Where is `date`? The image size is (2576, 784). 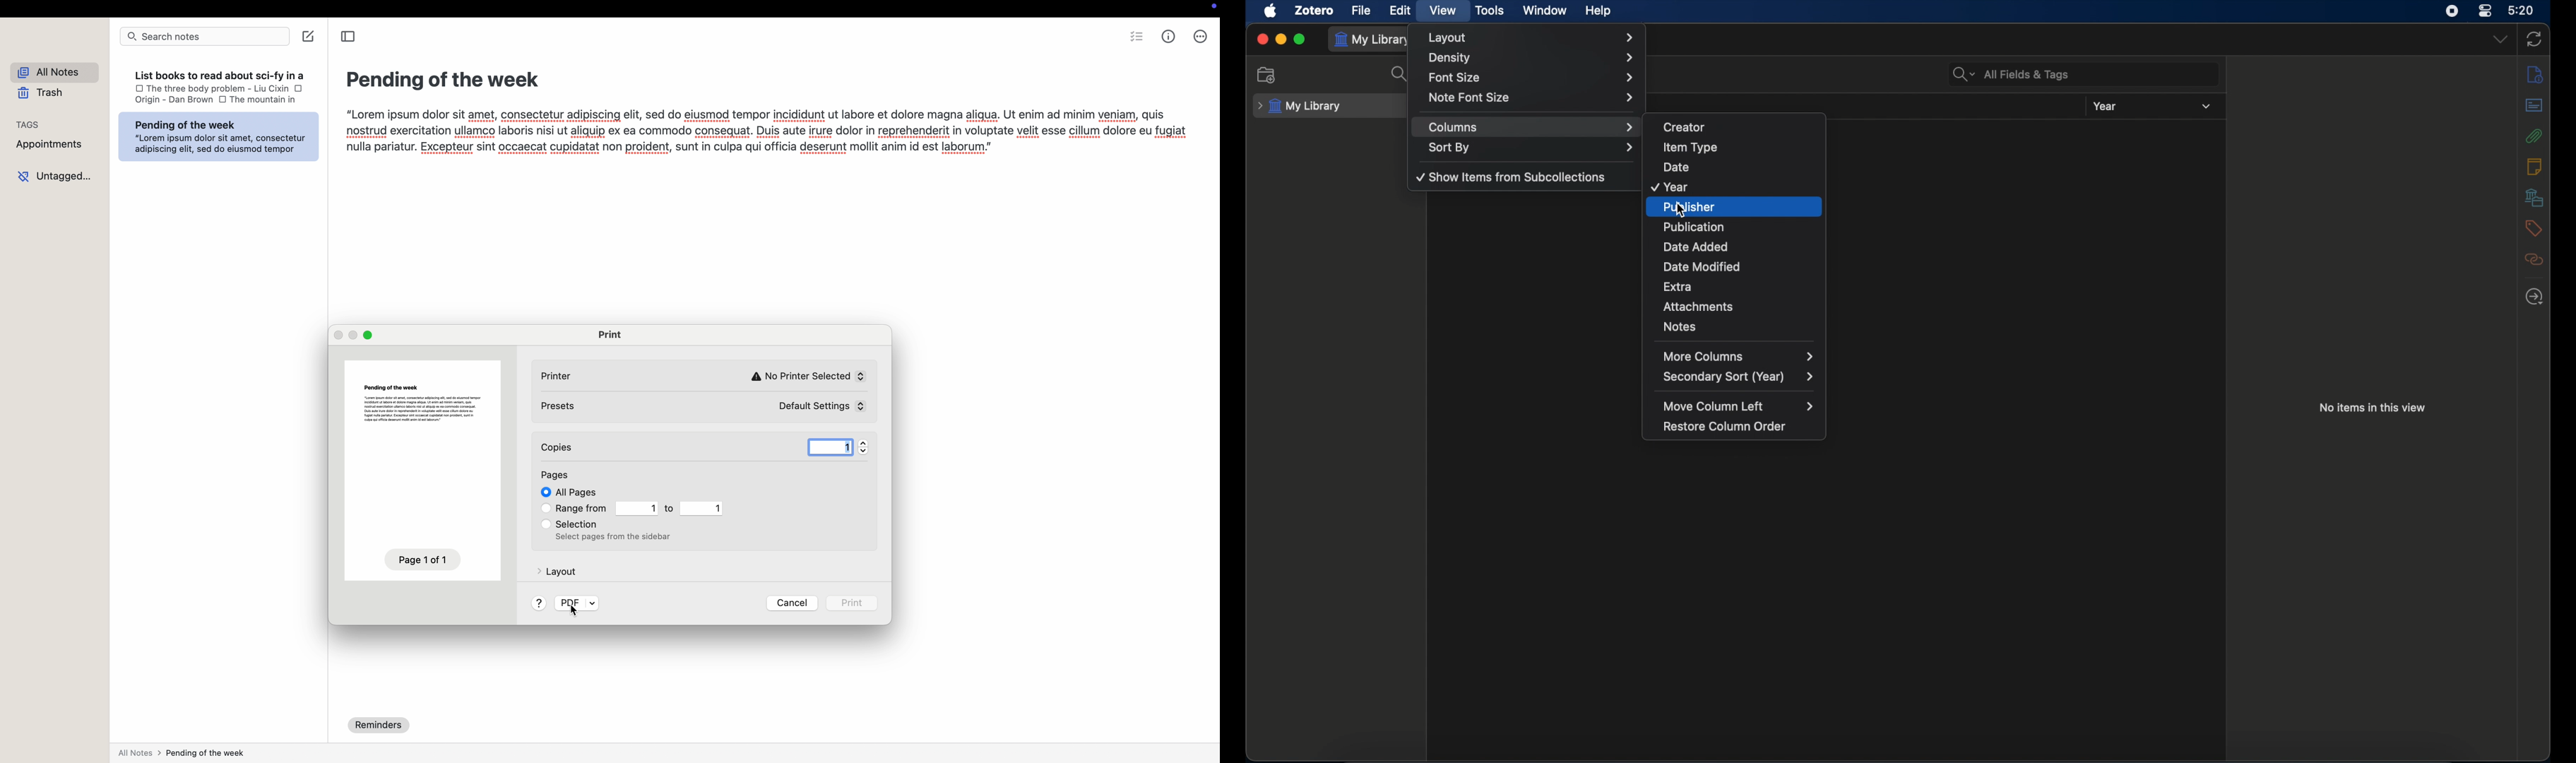
date is located at coordinates (1740, 166).